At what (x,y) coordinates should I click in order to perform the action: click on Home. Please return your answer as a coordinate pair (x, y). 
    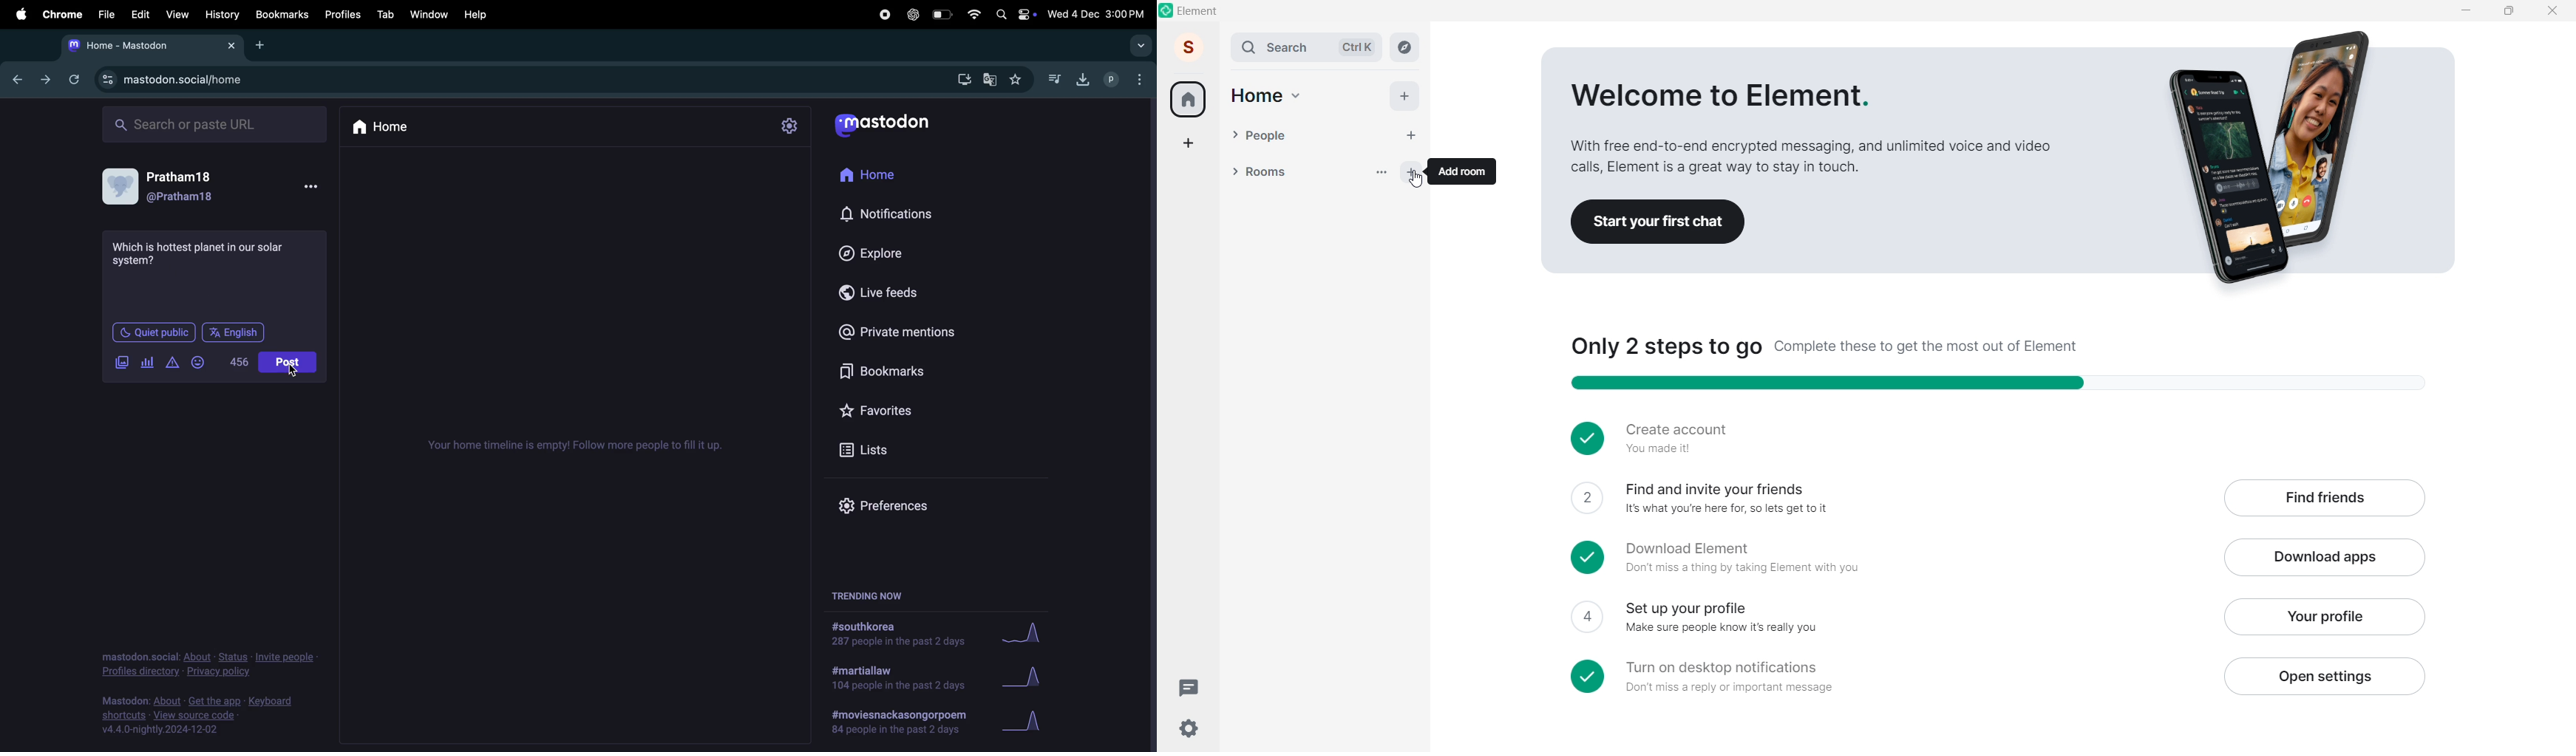
    Looking at the image, I should click on (880, 176).